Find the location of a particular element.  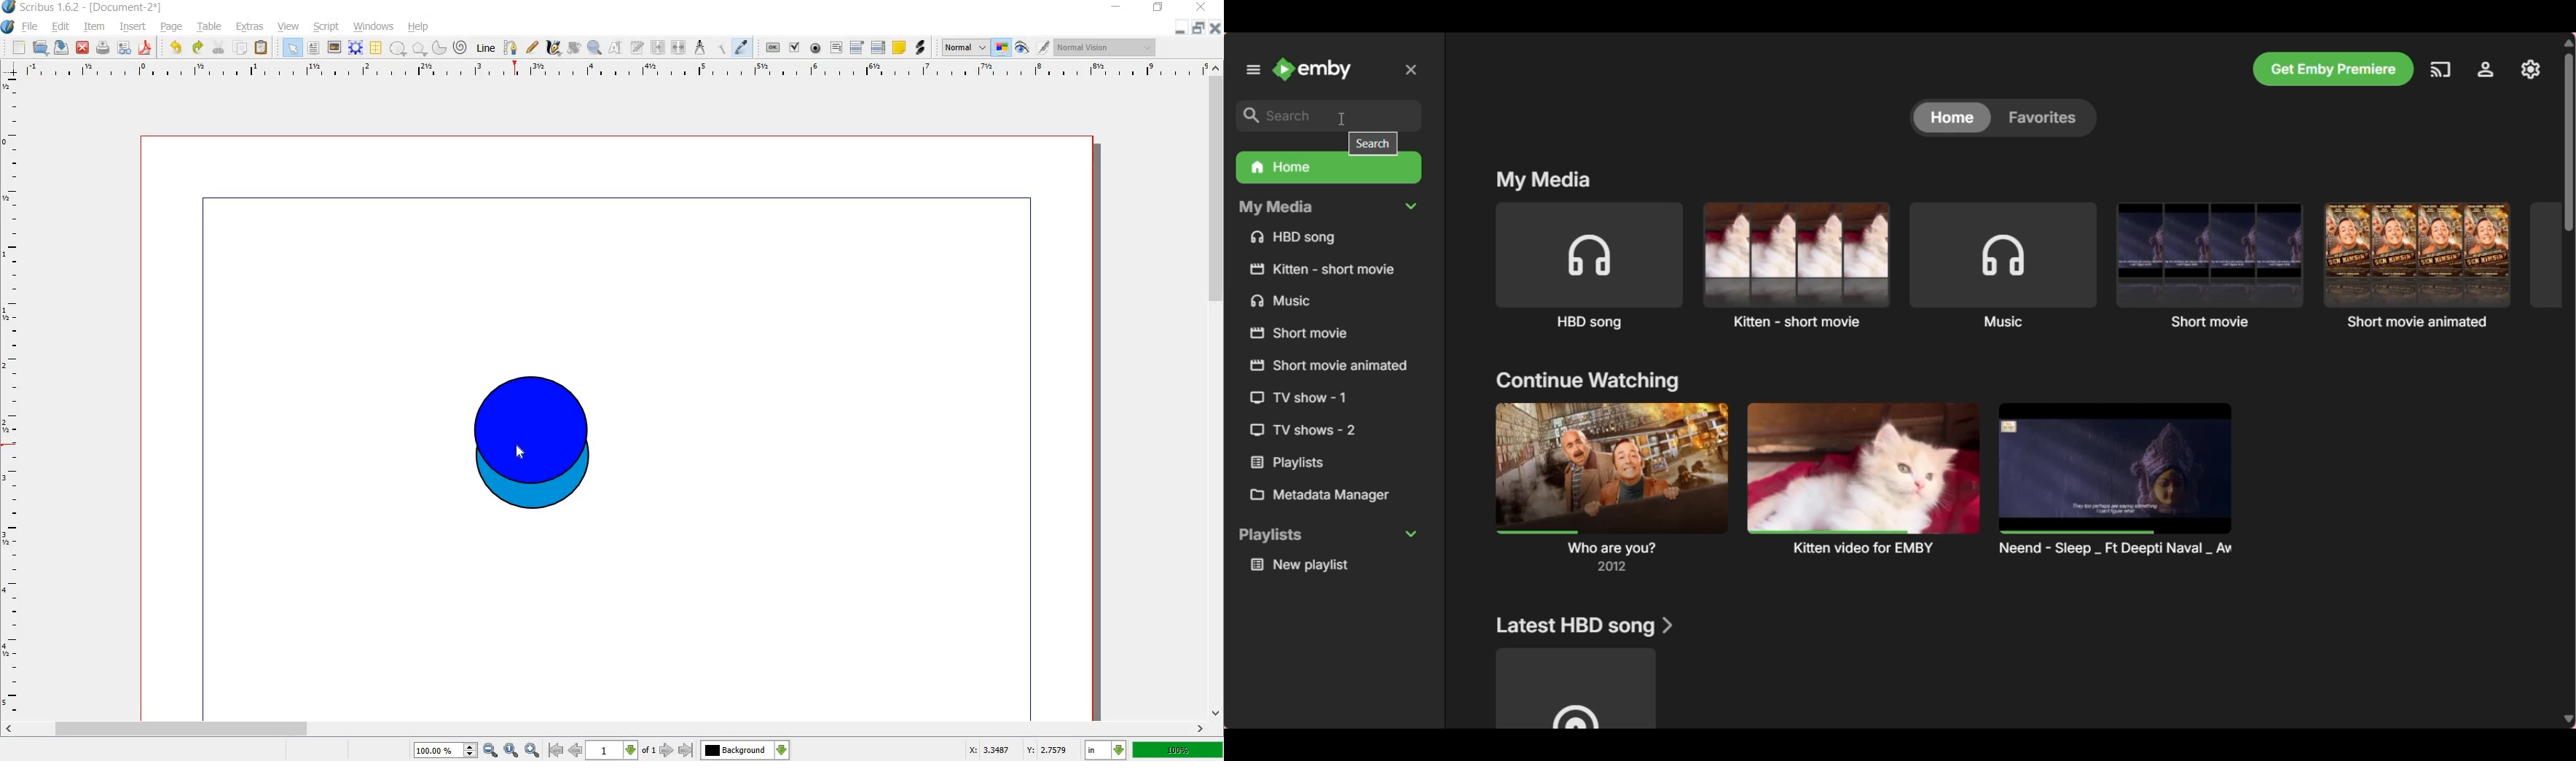

script is located at coordinates (326, 27).